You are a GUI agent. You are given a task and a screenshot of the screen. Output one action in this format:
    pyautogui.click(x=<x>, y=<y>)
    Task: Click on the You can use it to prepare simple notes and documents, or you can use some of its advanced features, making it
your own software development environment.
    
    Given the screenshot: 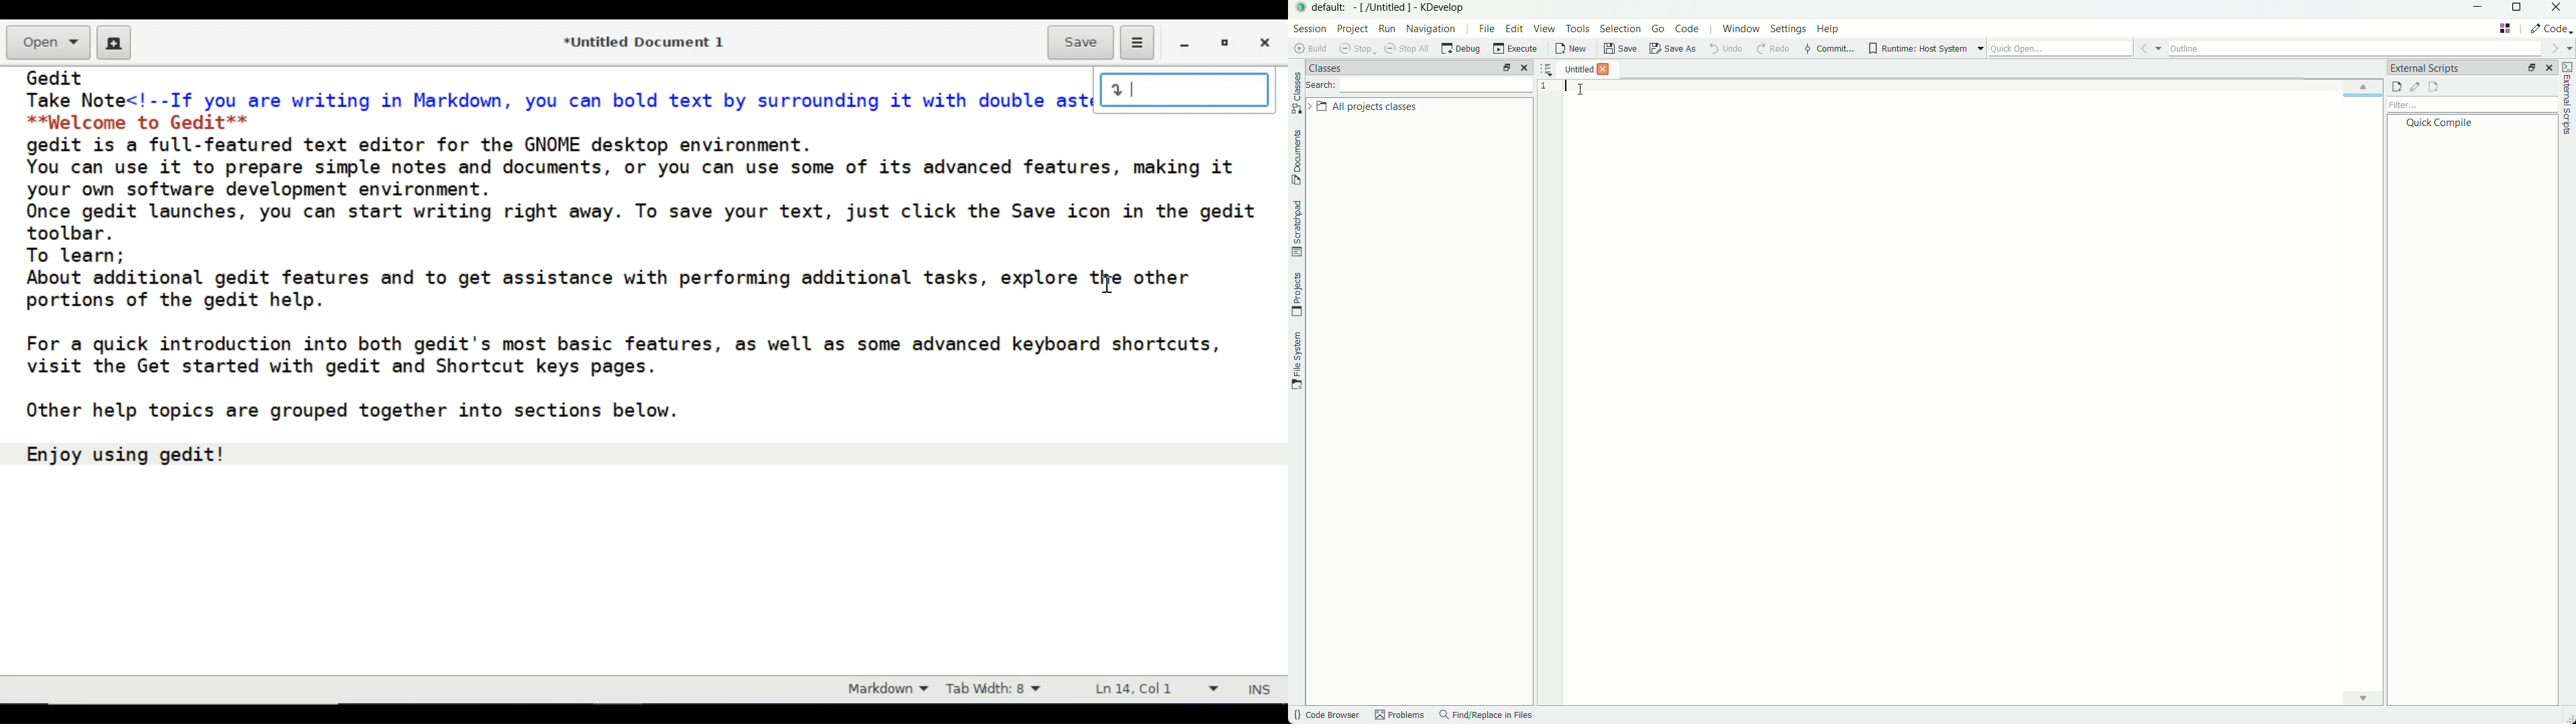 What is the action you would take?
    pyautogui.click(x=642, y=178)
    